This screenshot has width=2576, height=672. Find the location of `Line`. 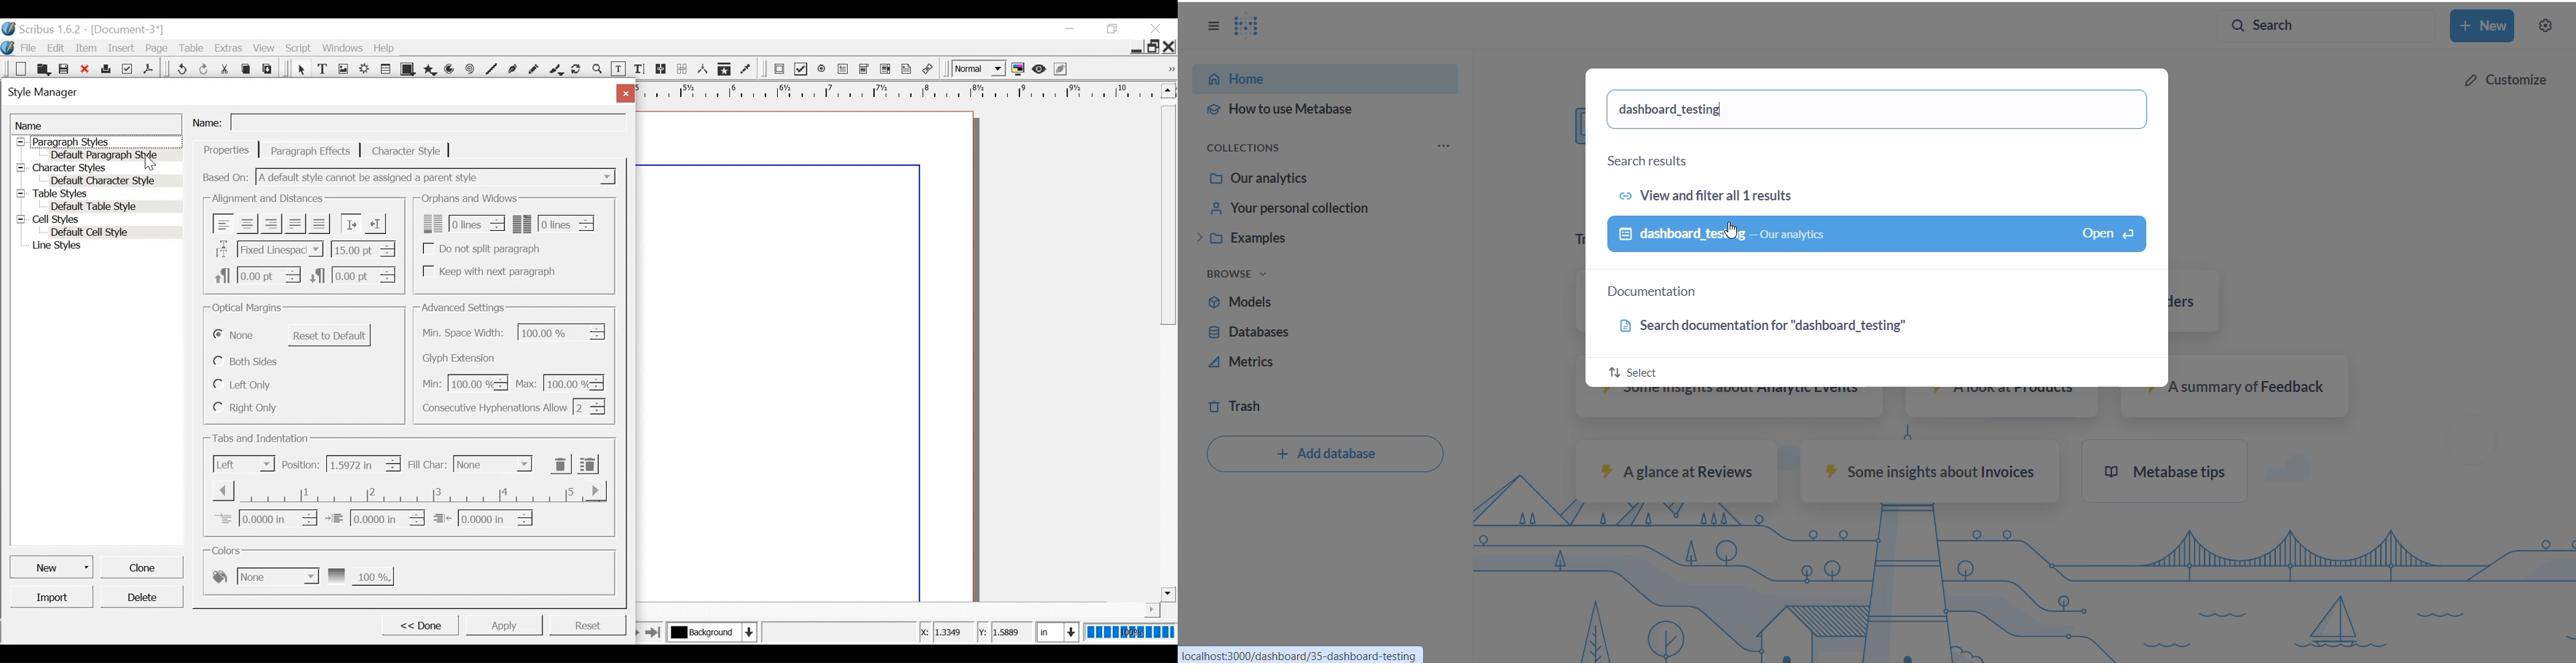

Line is located at coordinates (490, 70).